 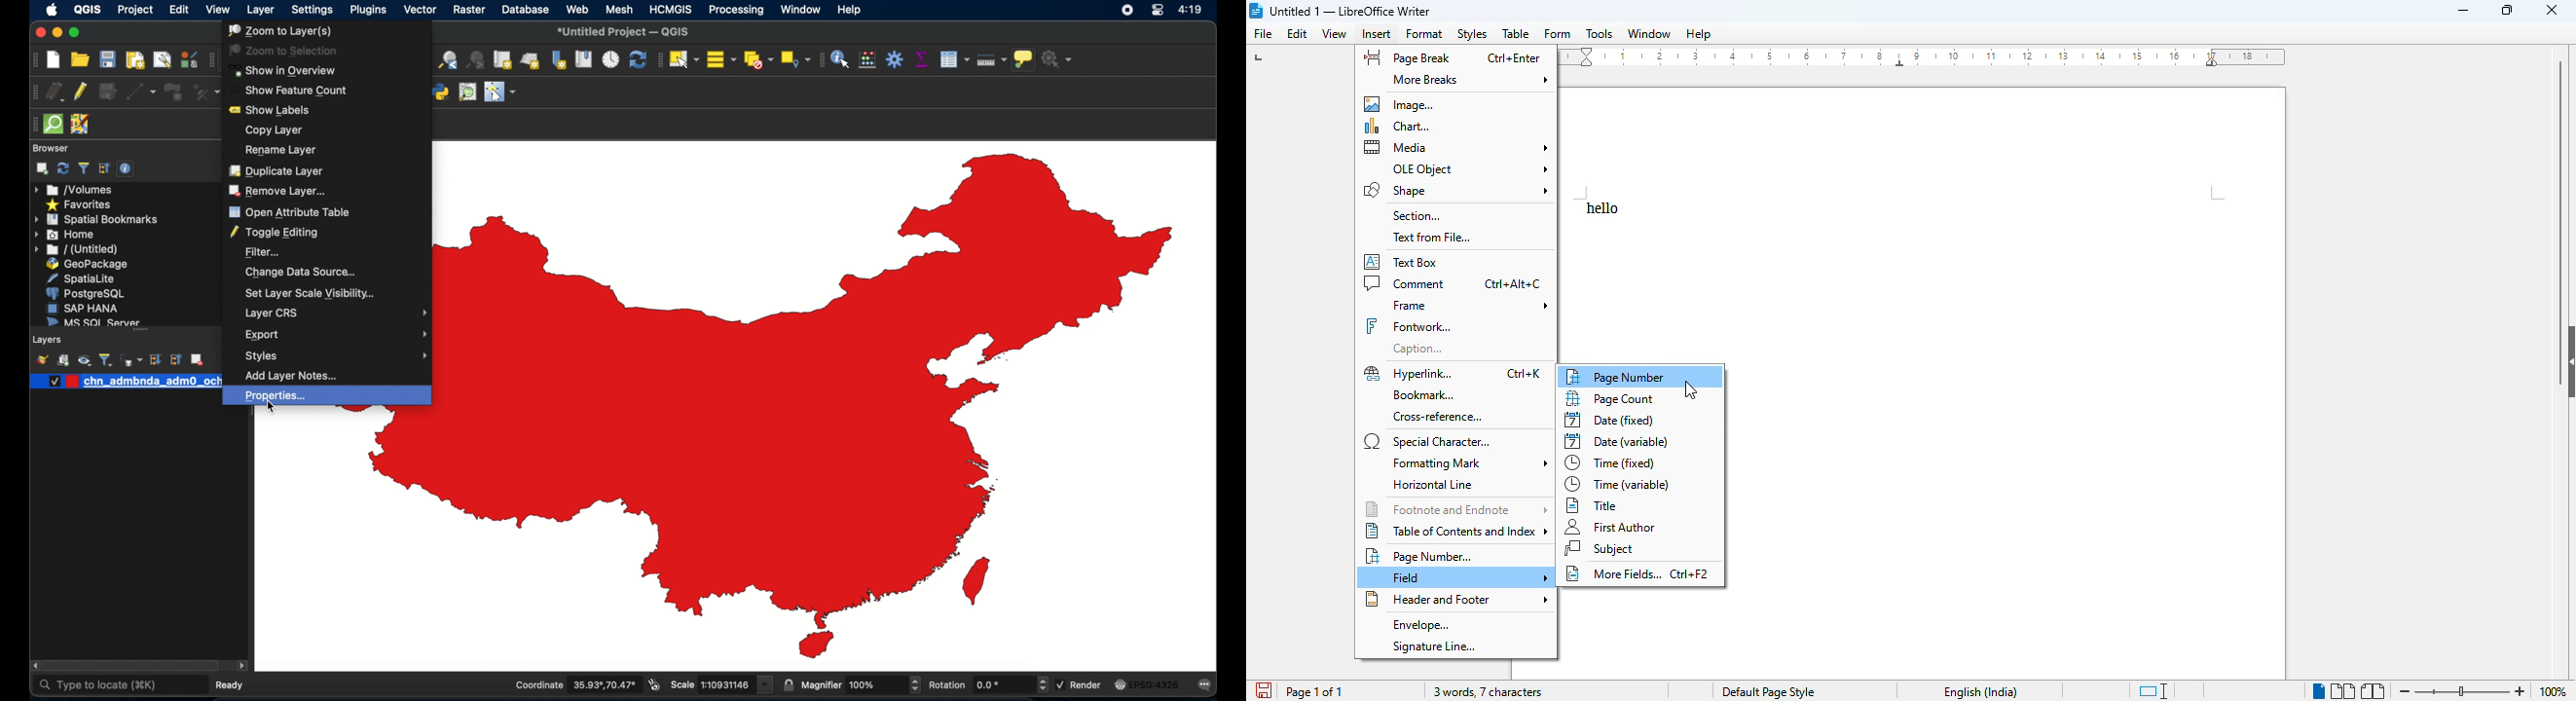 What do you see at coordinates (1402, 262) in the screenshot?
I see `text box` at bounding box center [1402, 262].